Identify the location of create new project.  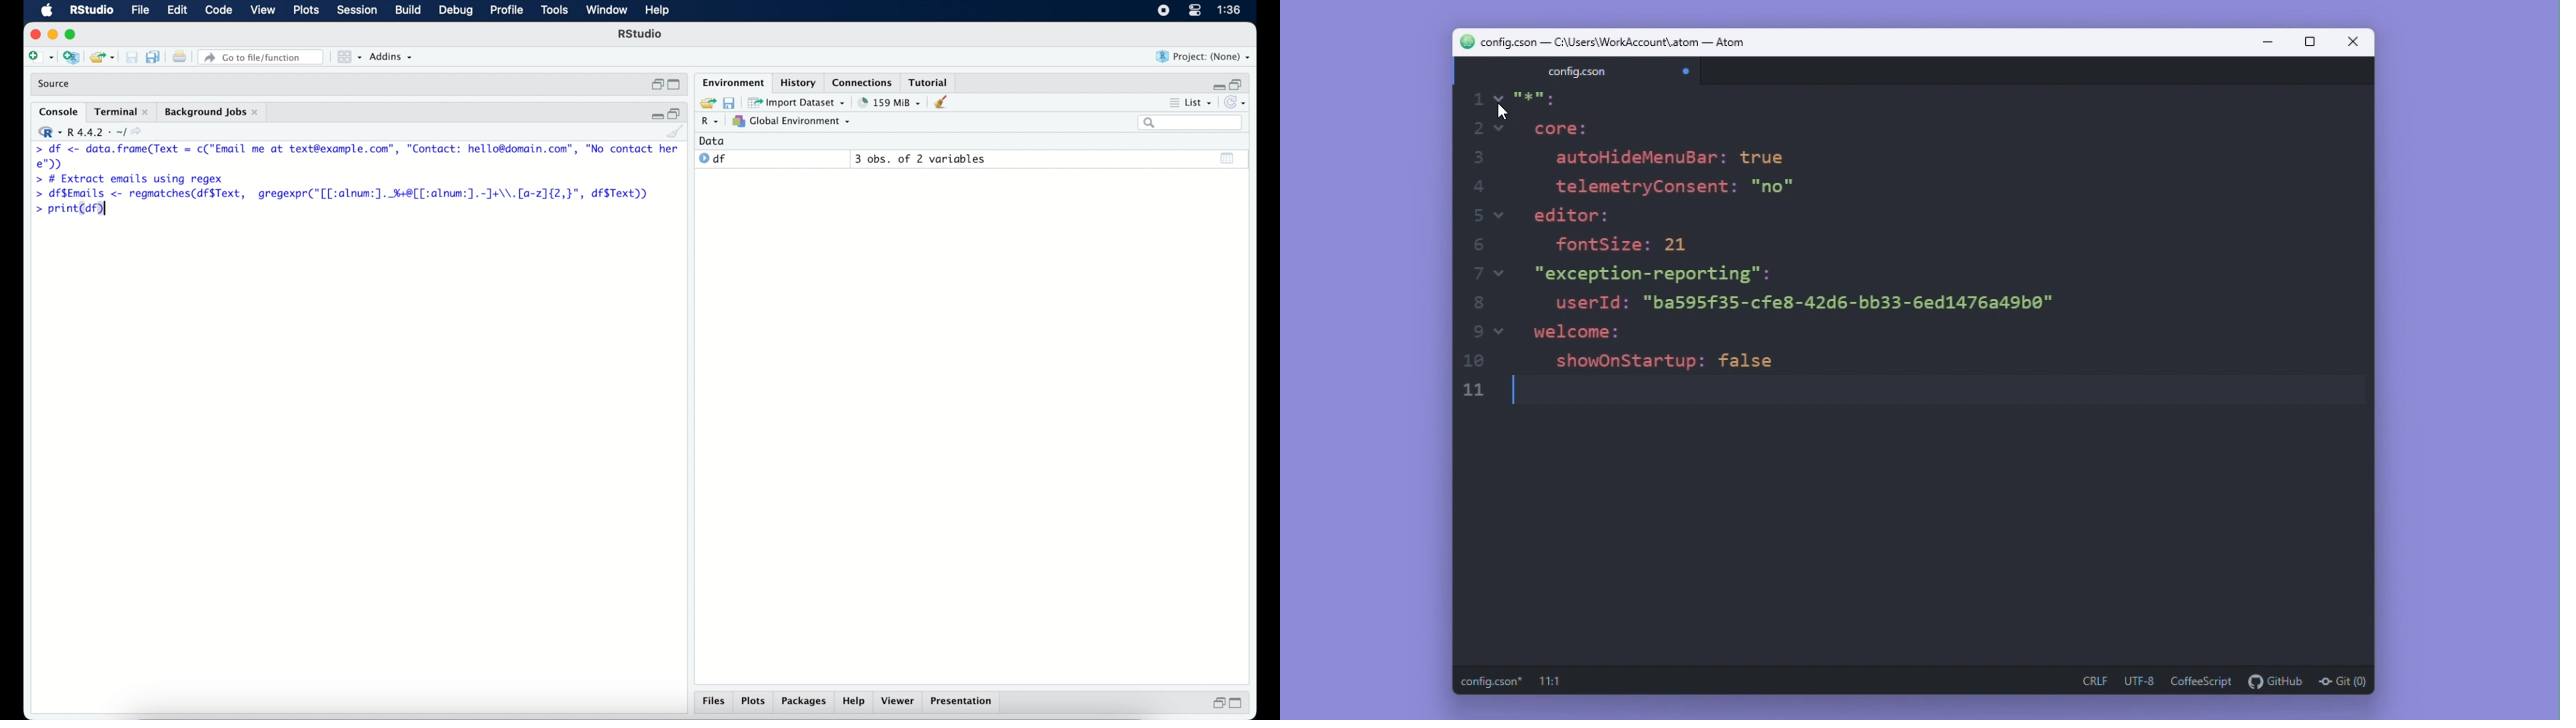
(71, 57).